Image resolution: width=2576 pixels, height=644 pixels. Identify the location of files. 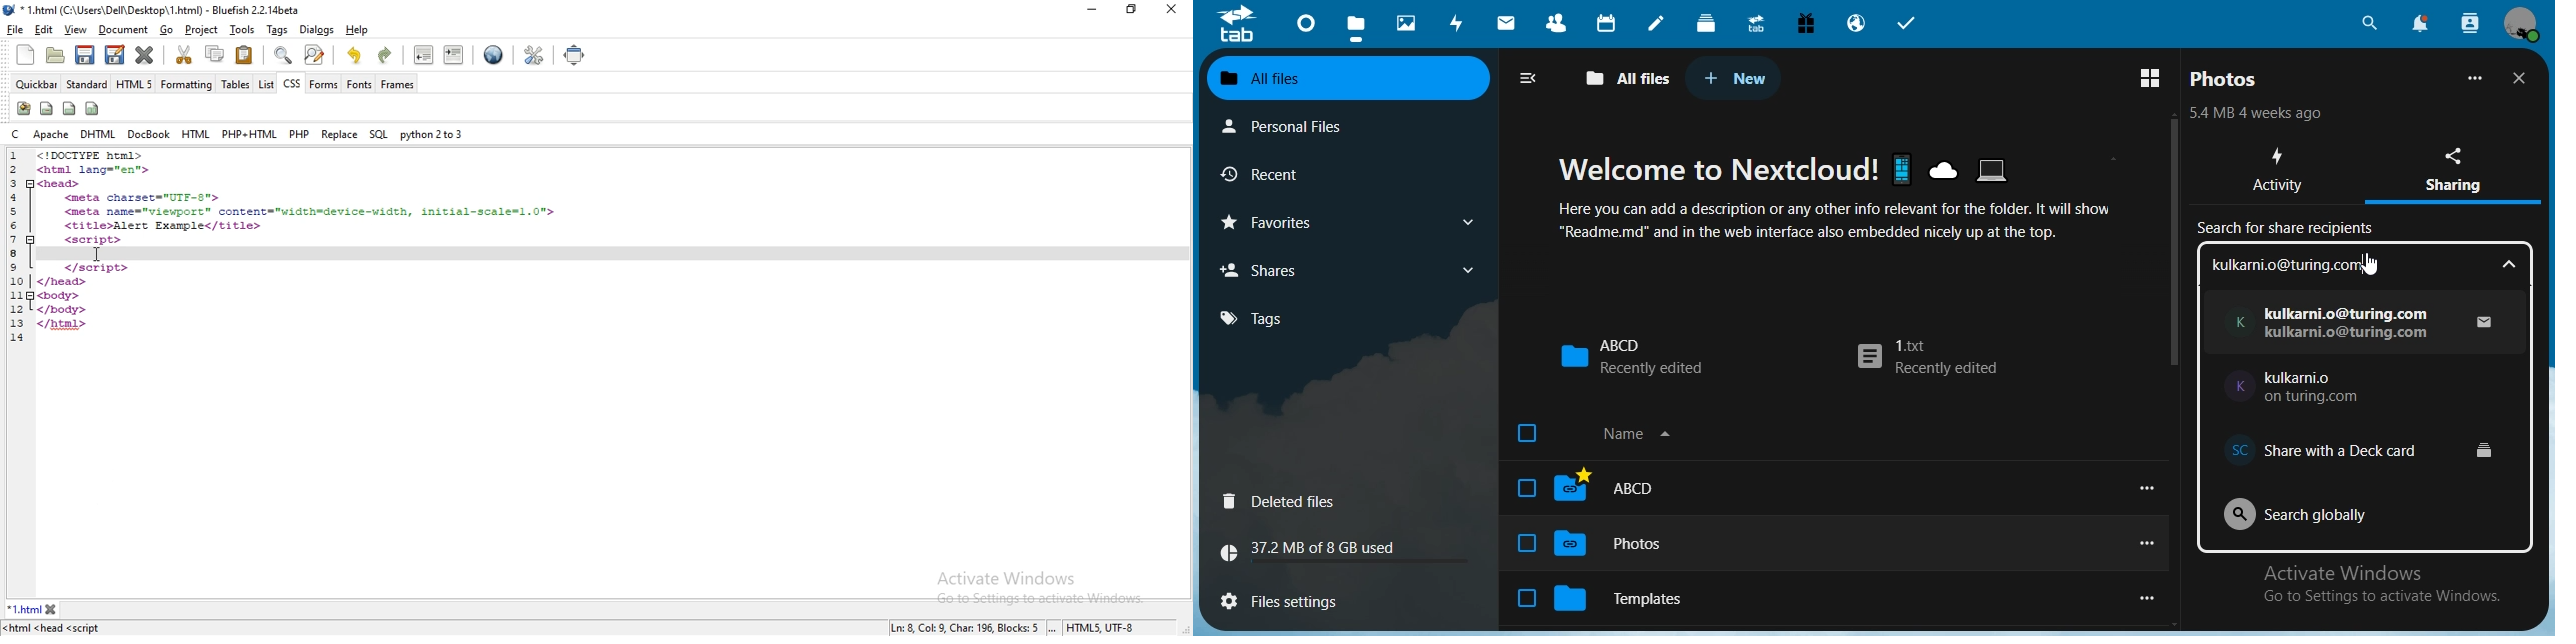
(1356, 30).